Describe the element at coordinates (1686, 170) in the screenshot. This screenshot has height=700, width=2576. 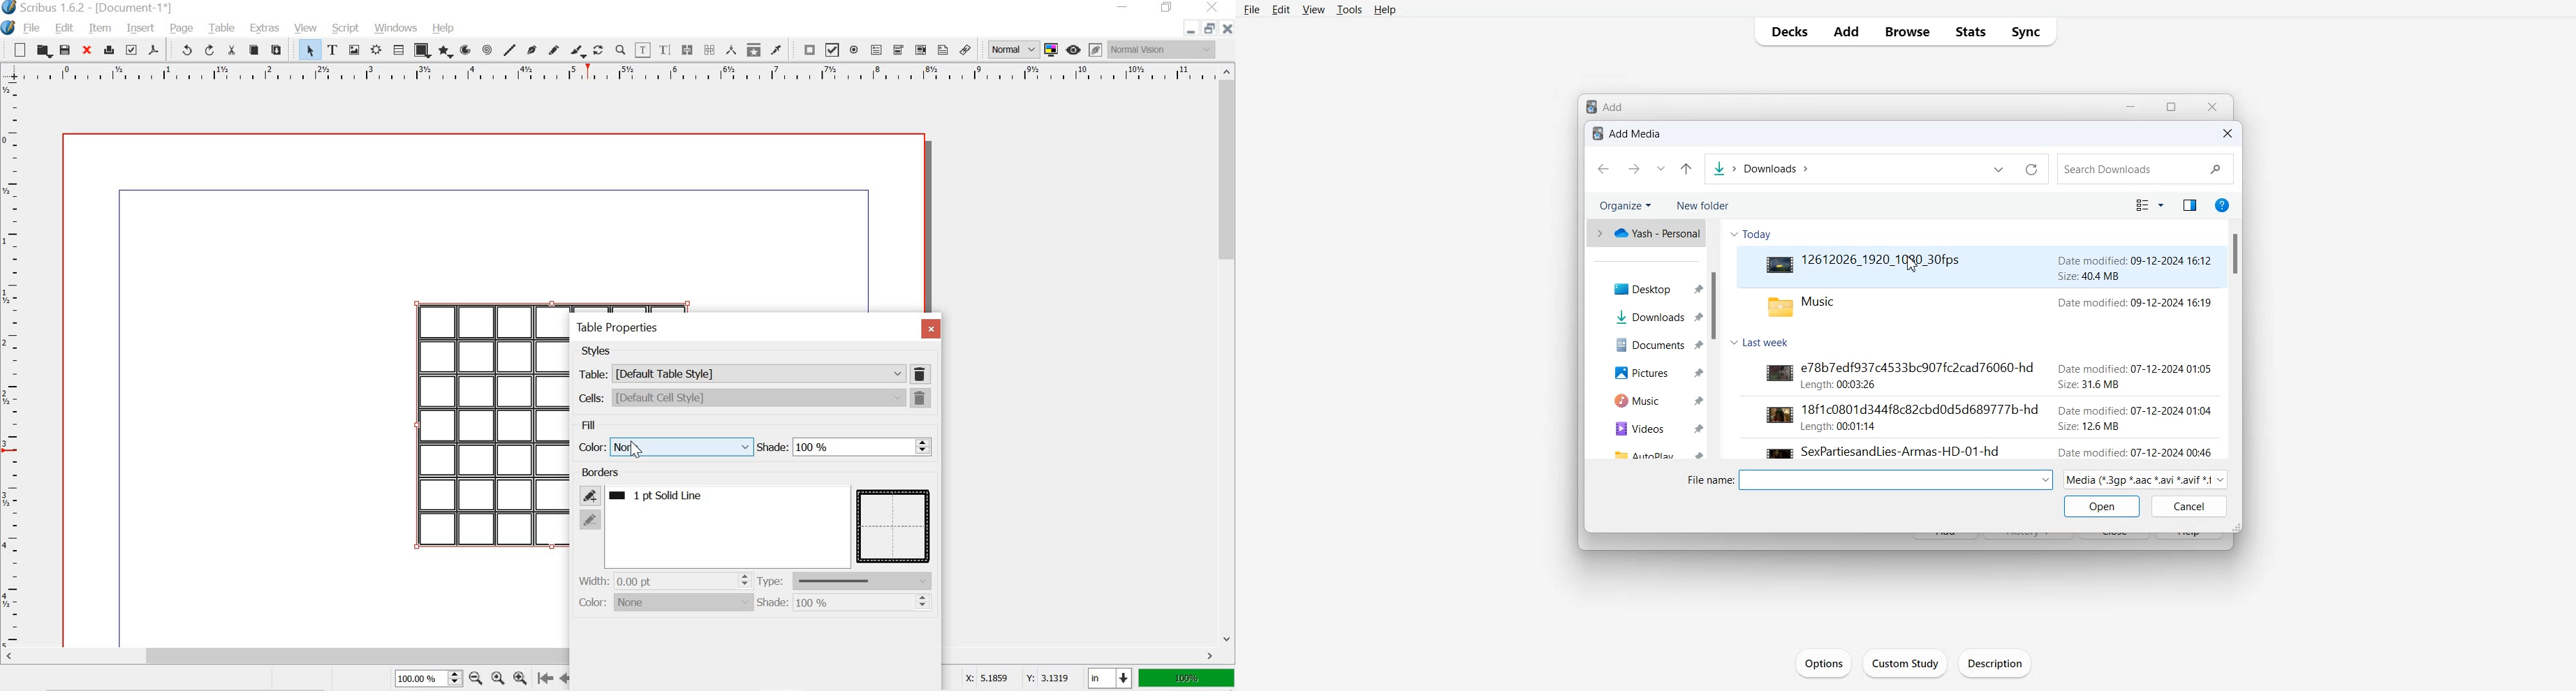
I see `Up to last folder` at that location.